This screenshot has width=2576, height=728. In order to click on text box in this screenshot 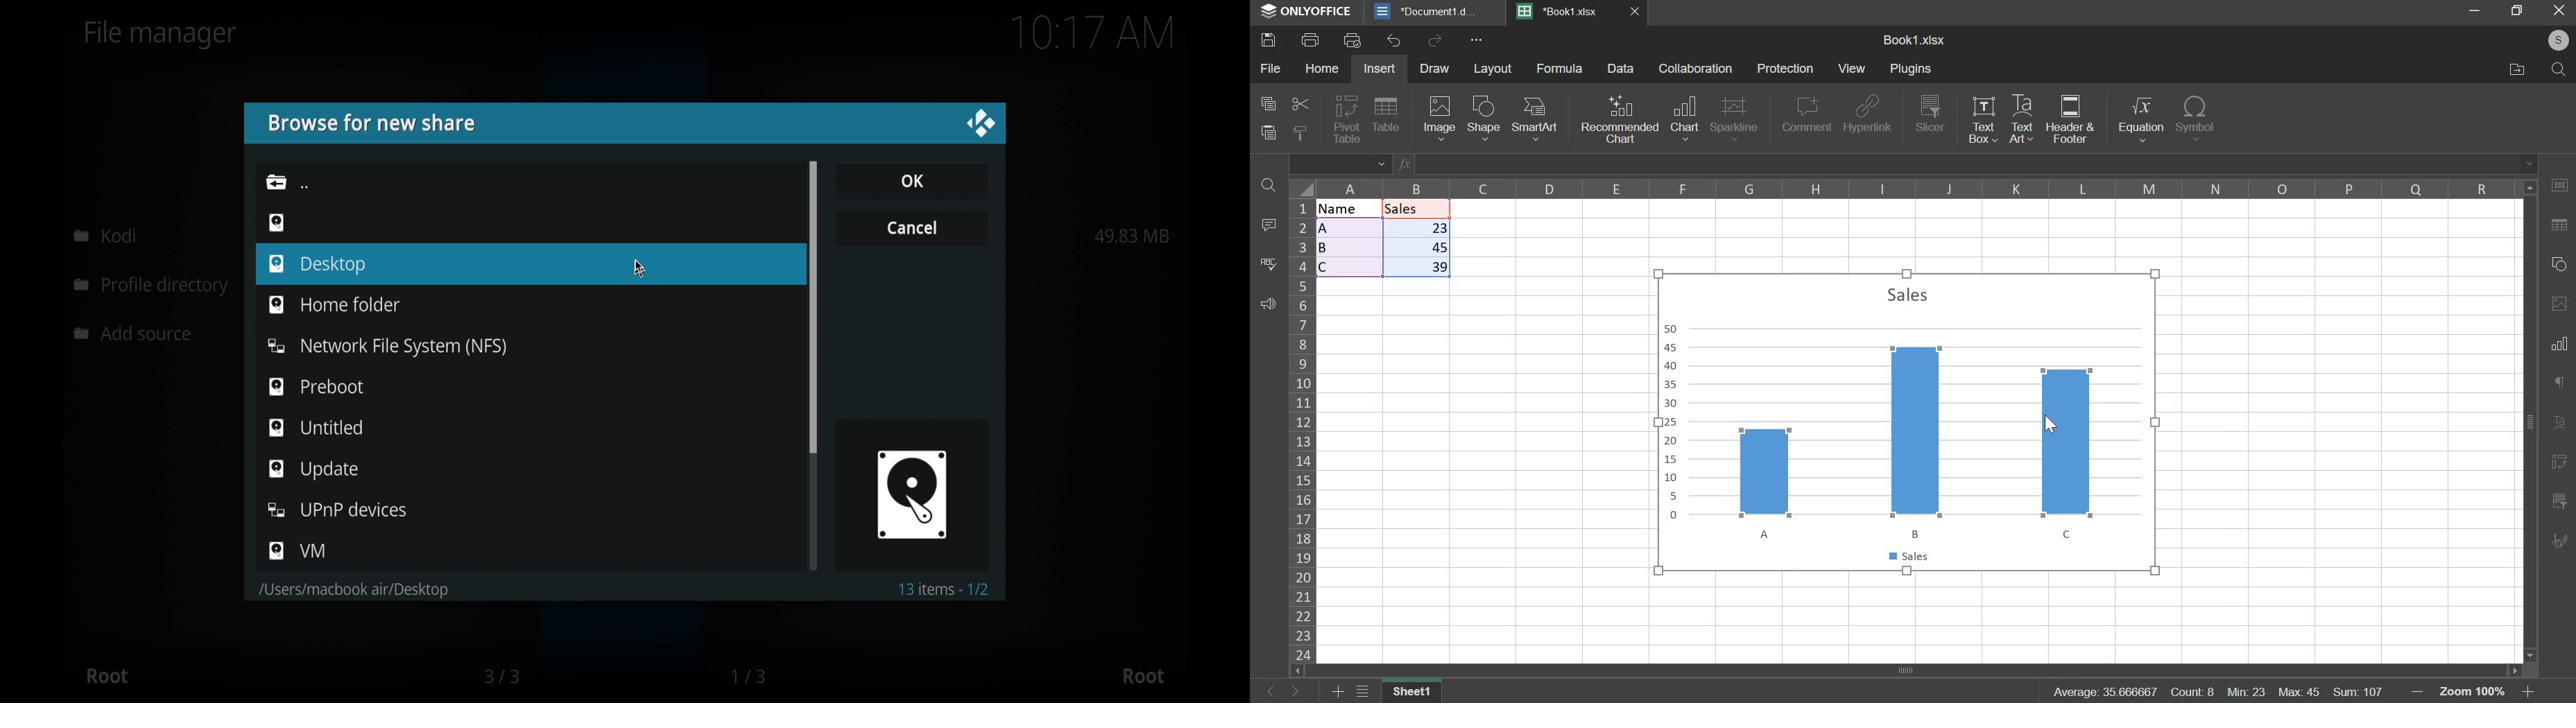, I will do `click(1982, 121)`.